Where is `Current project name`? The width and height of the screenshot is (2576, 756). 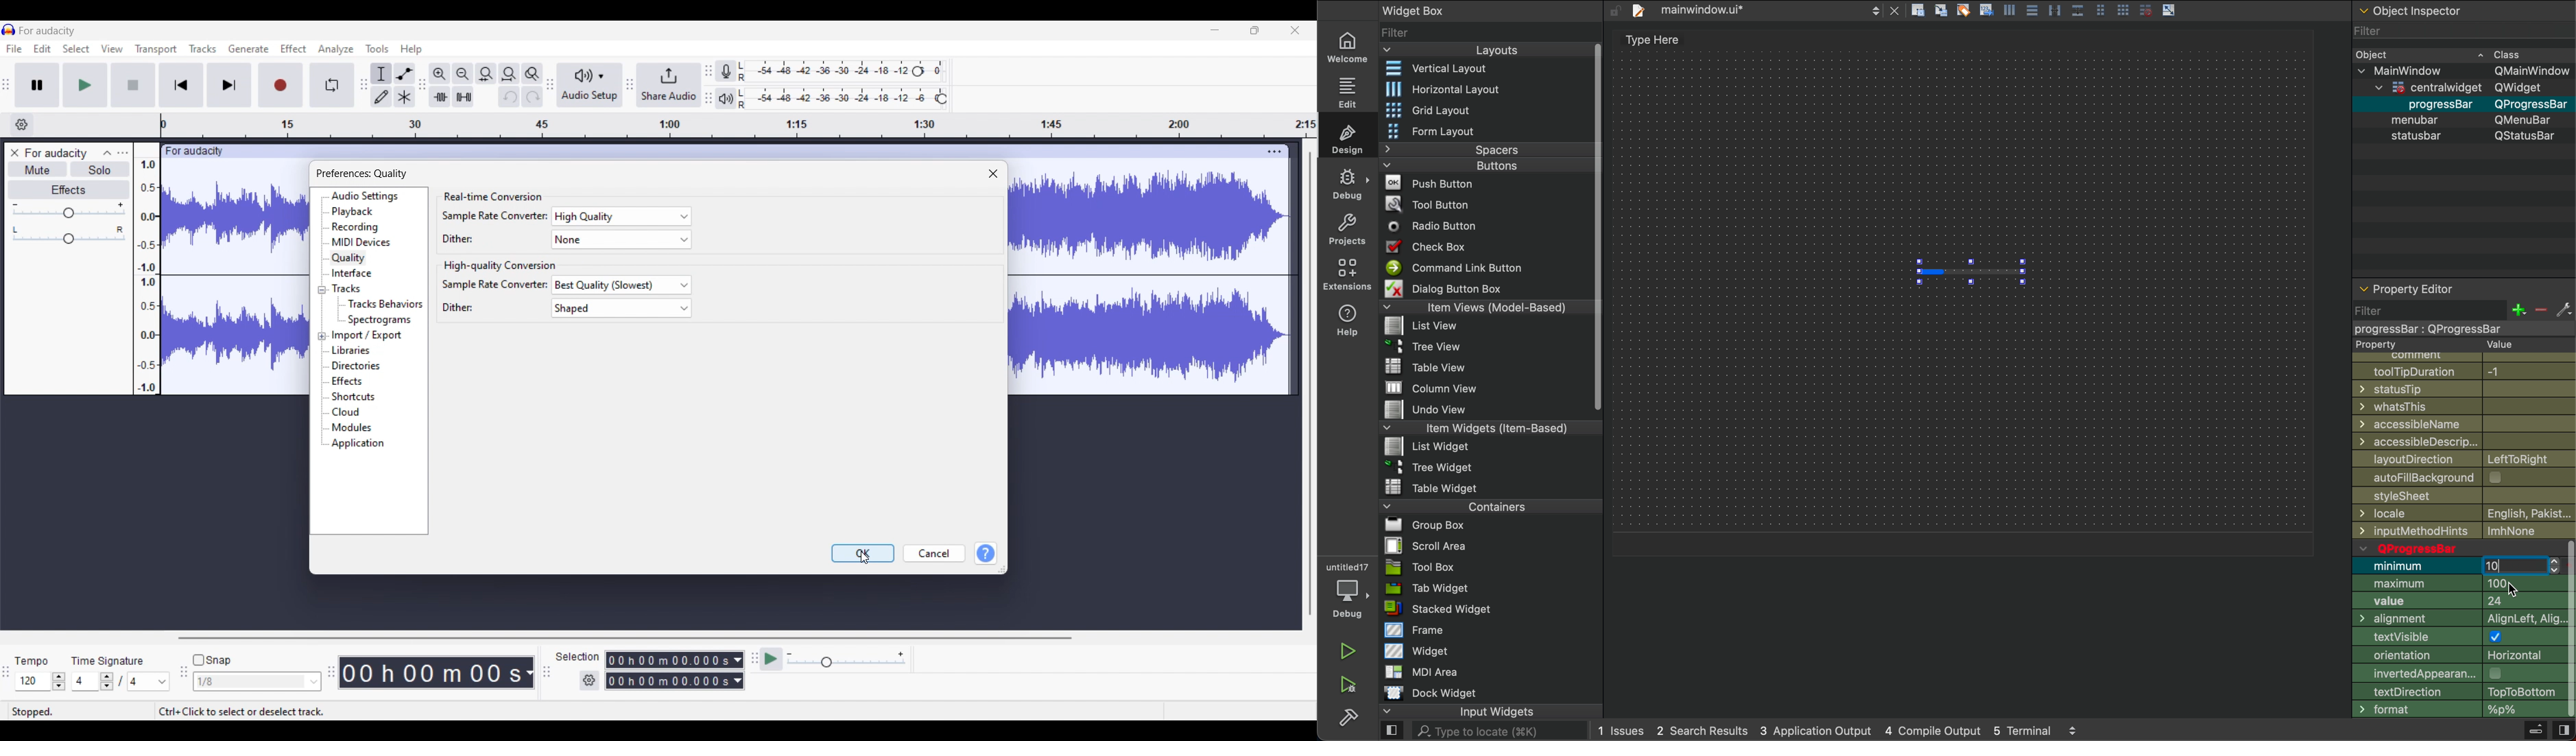
Current project name is located at coordinates (47, 31).